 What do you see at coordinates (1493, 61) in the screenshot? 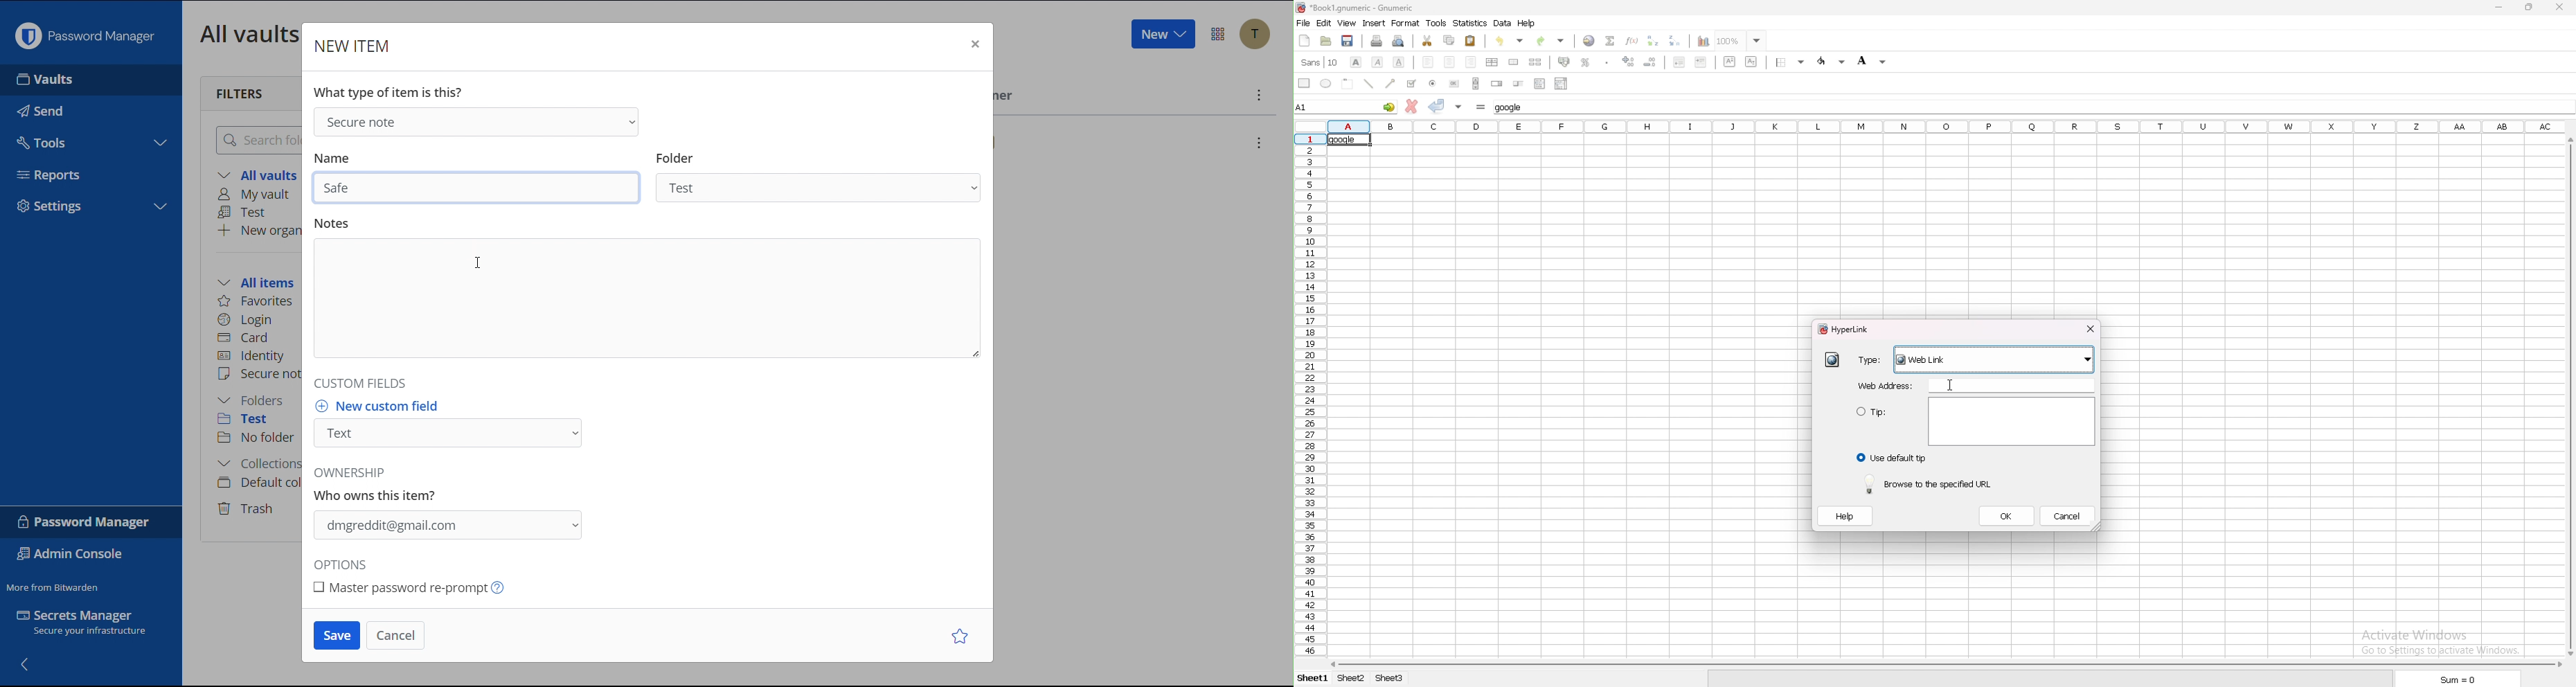
I see `centre horizontally` at bounding box center [1493, 61].